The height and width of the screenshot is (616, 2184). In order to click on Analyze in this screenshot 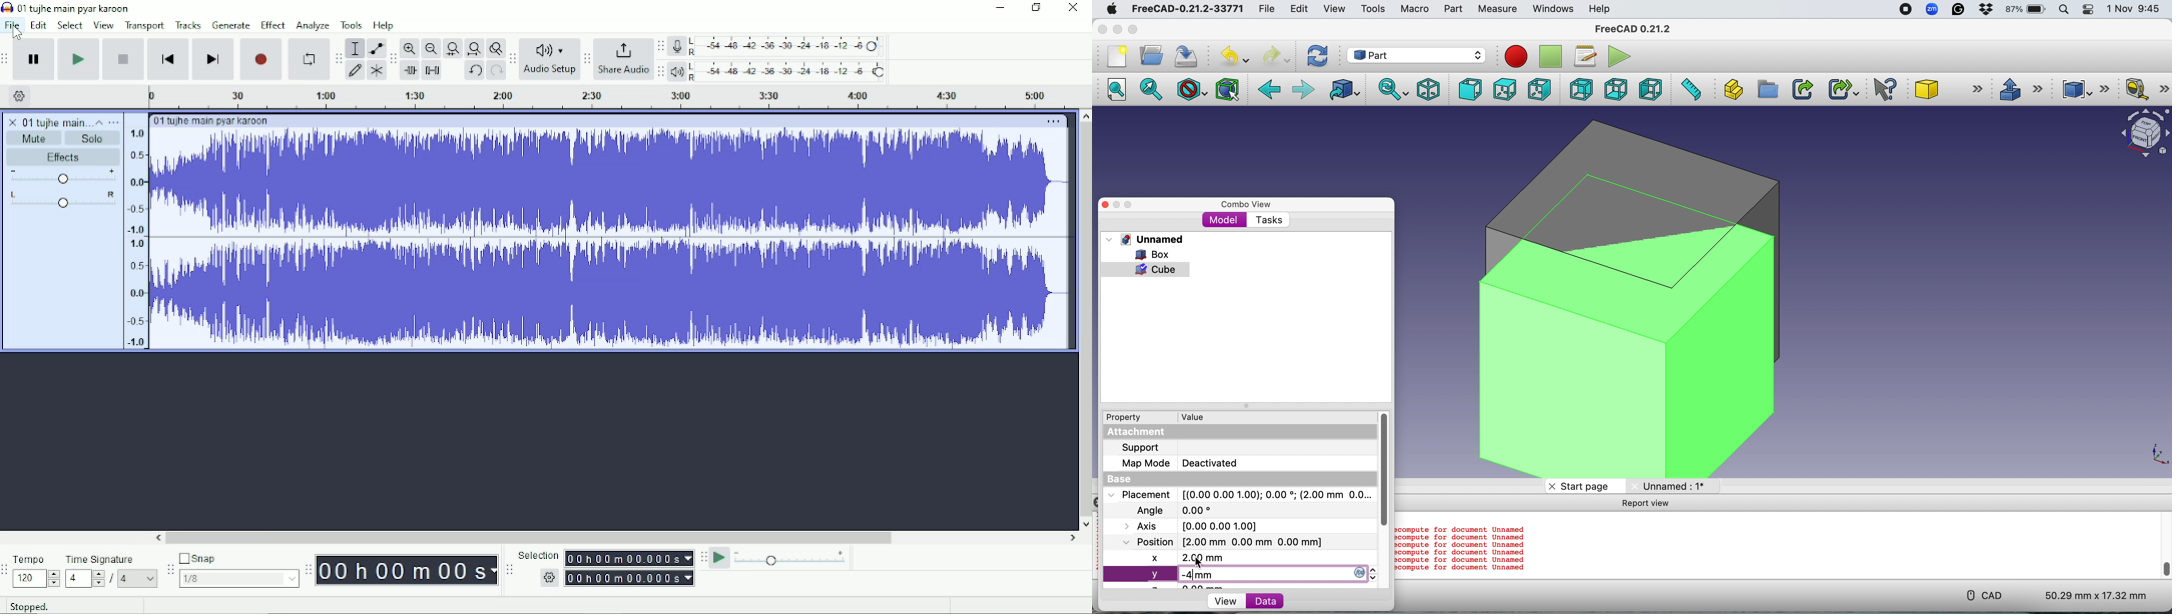, I will do `click(313, 25)`.